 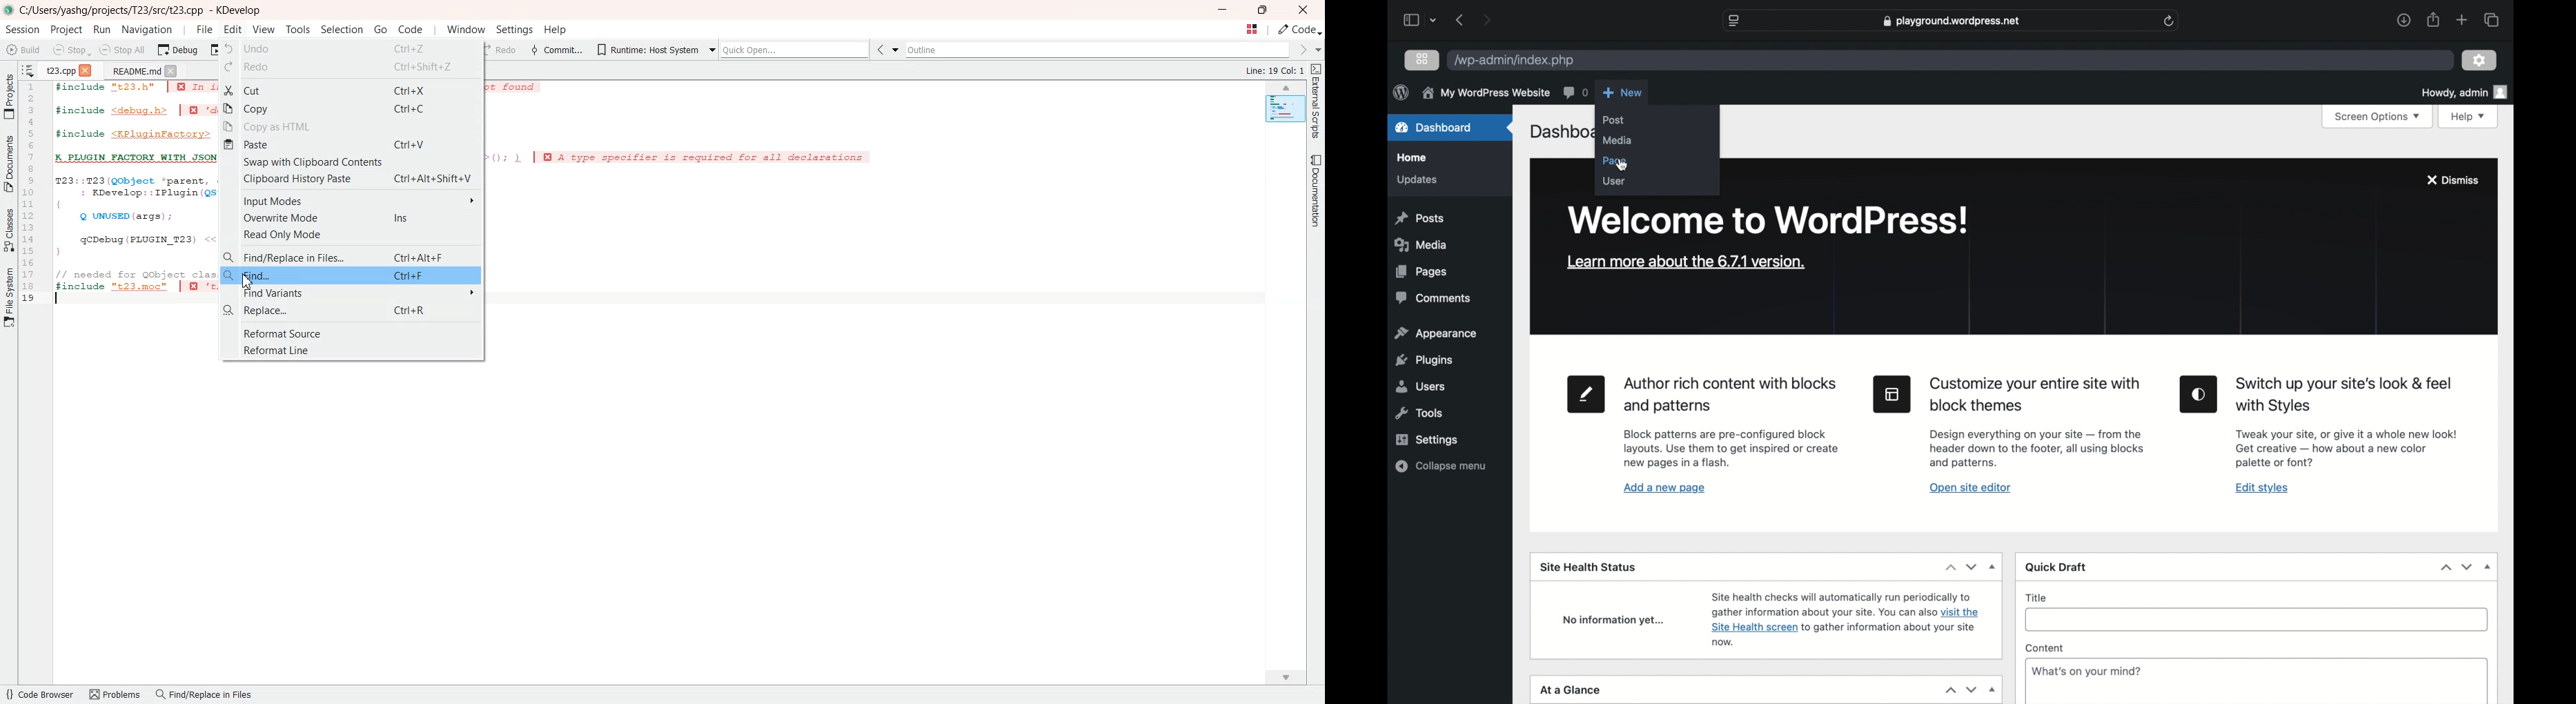 I want to click on dropdown, so click(x=1994, y=566).